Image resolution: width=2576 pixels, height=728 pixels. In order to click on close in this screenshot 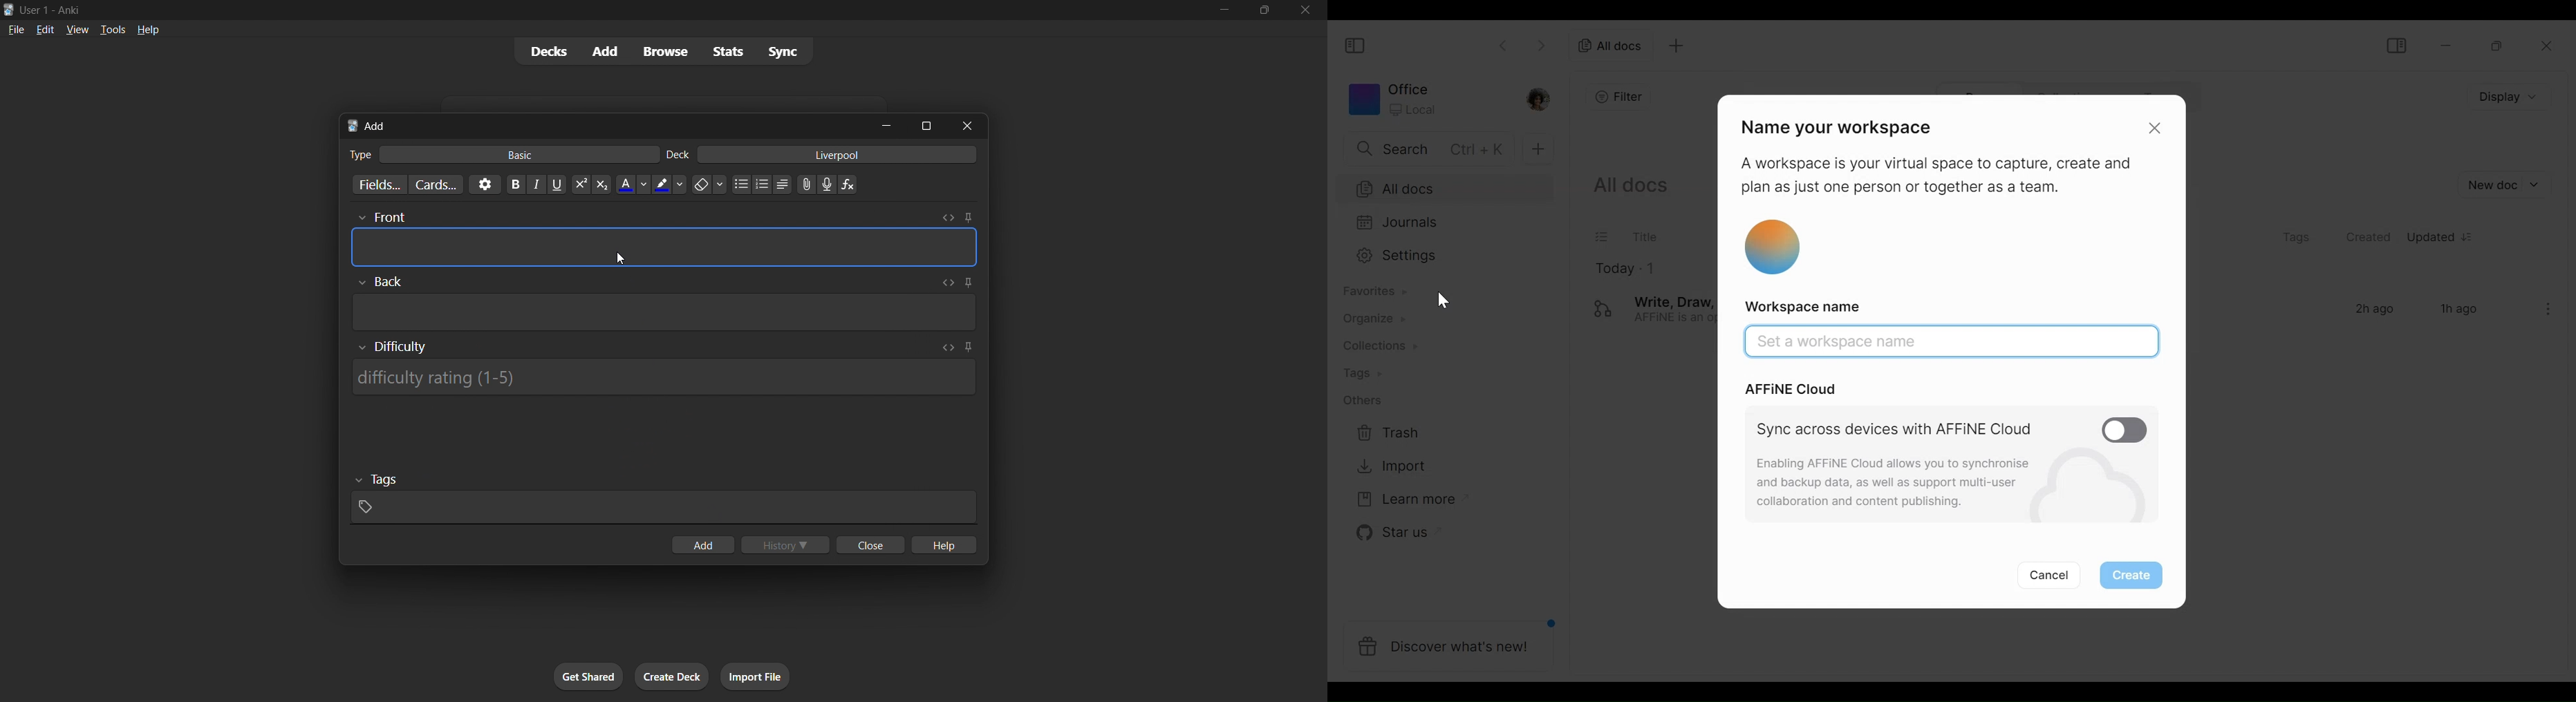, I will do `click(967, 126)`.